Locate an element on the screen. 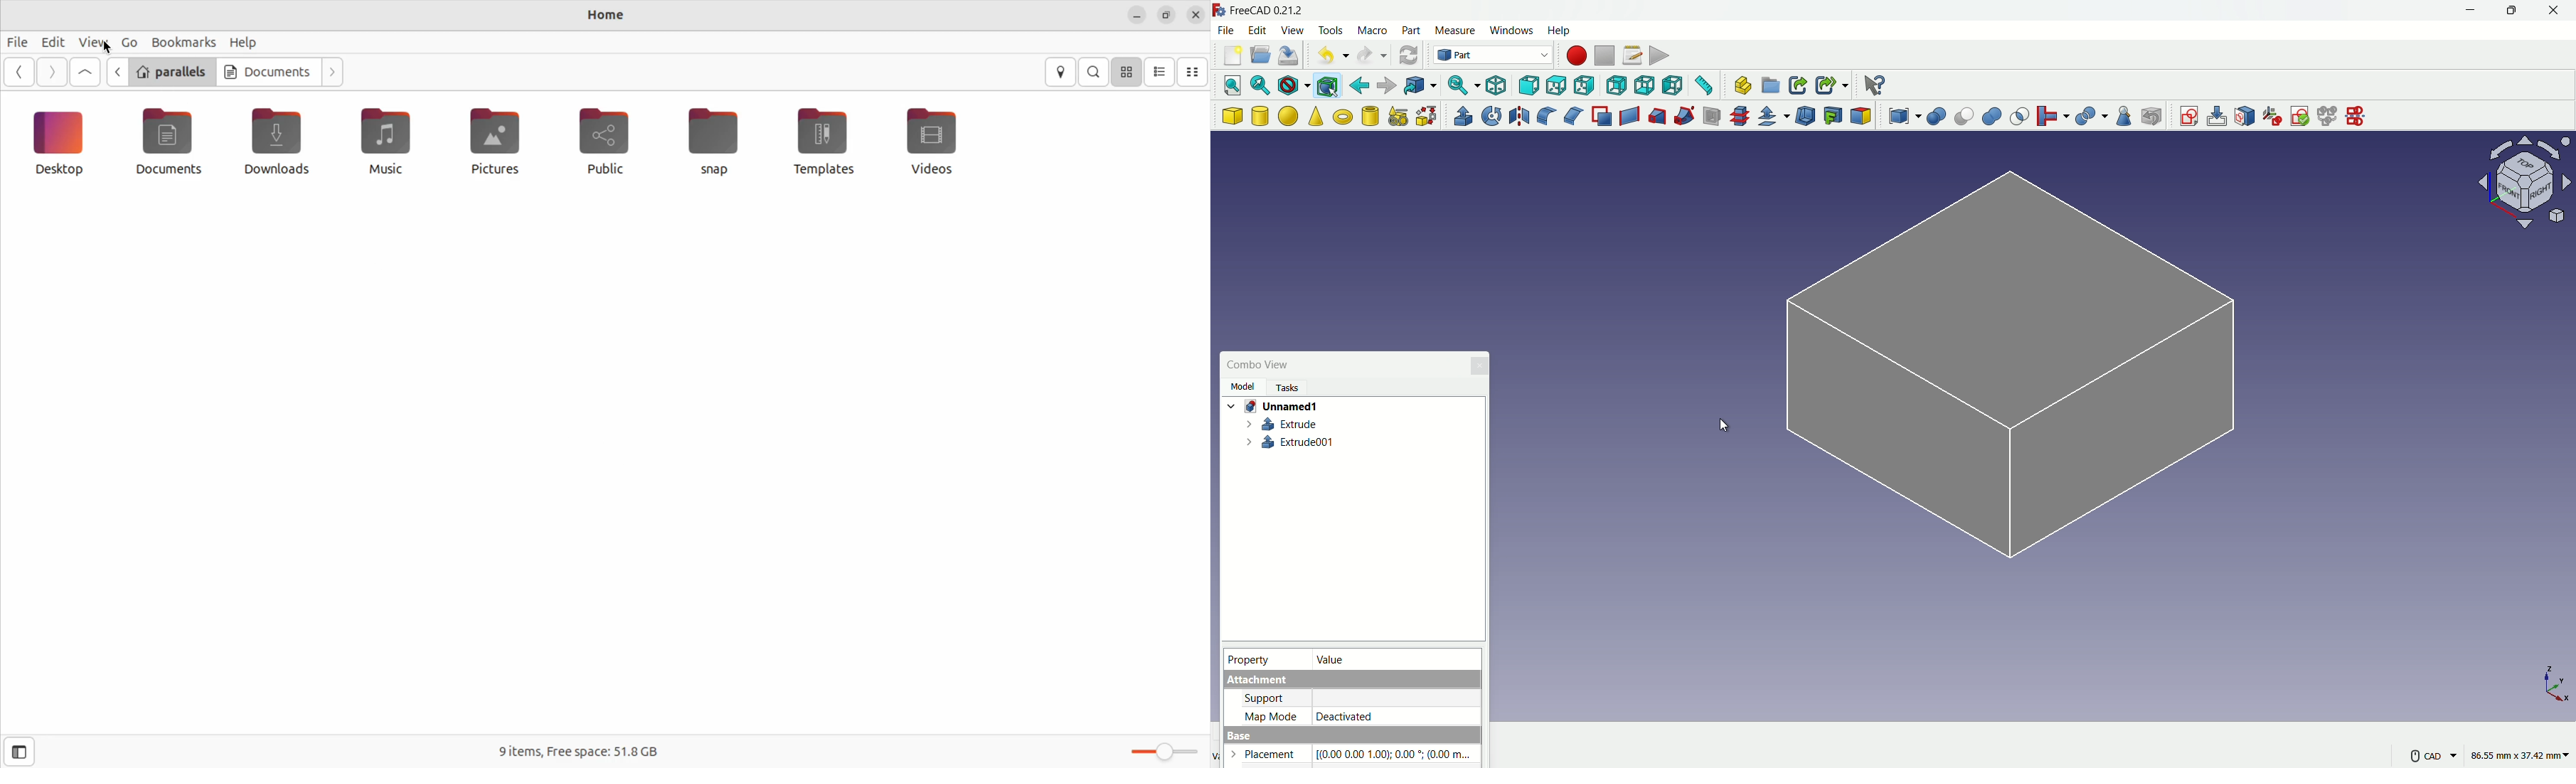 This screenshot has height=784, width=2576. selection is located at coordinates (2020, 117).